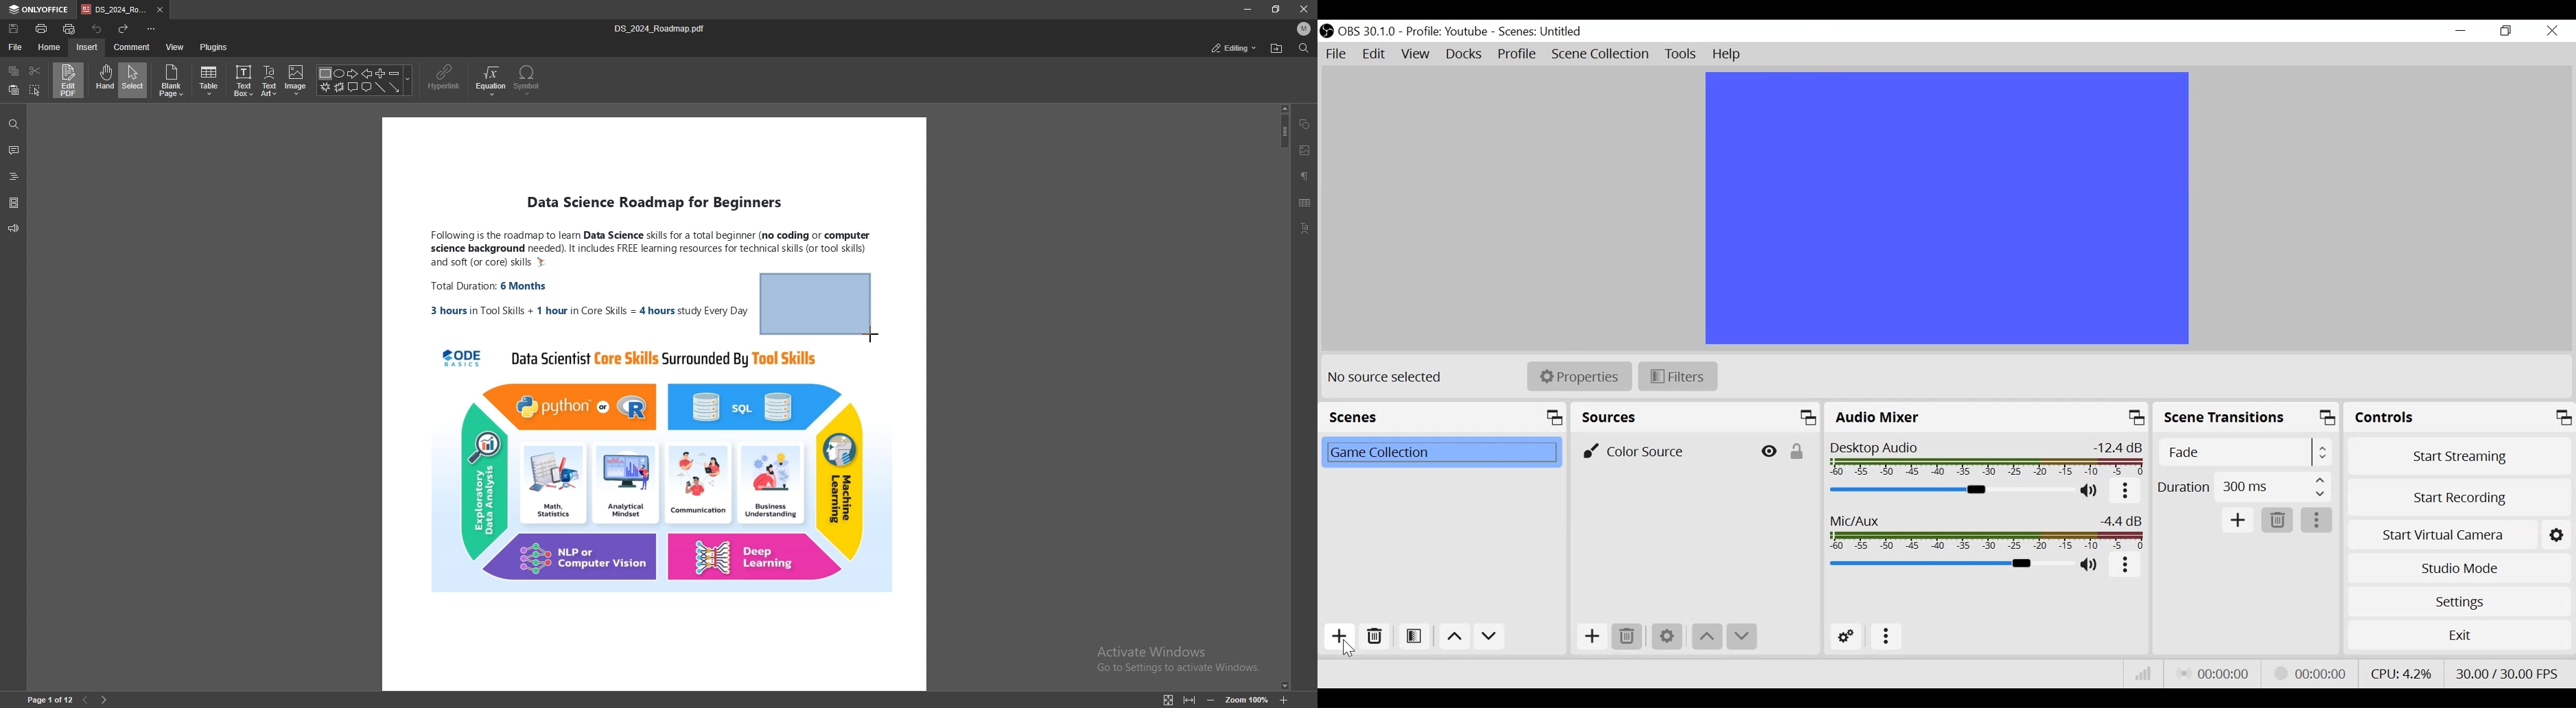  I want to click on plugins, so click(213, 47).